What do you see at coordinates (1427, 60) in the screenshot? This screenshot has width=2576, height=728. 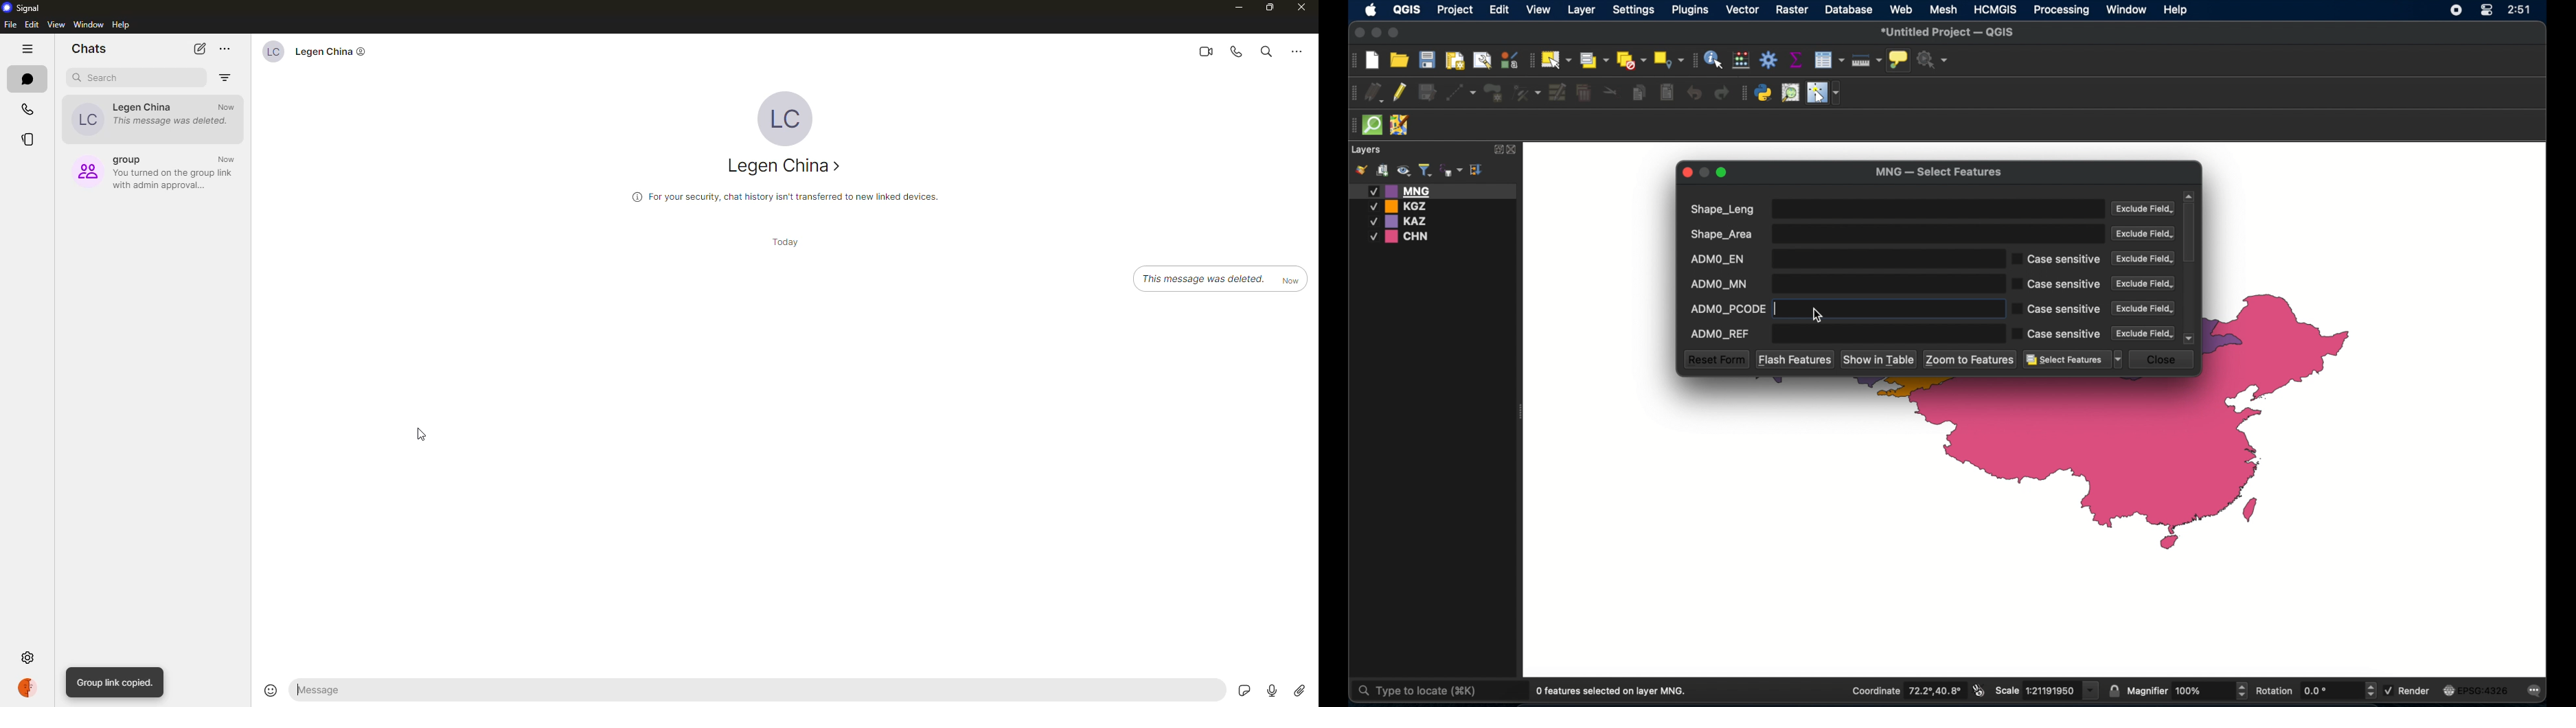 I see `save project` at bounding box center [1427, 60].